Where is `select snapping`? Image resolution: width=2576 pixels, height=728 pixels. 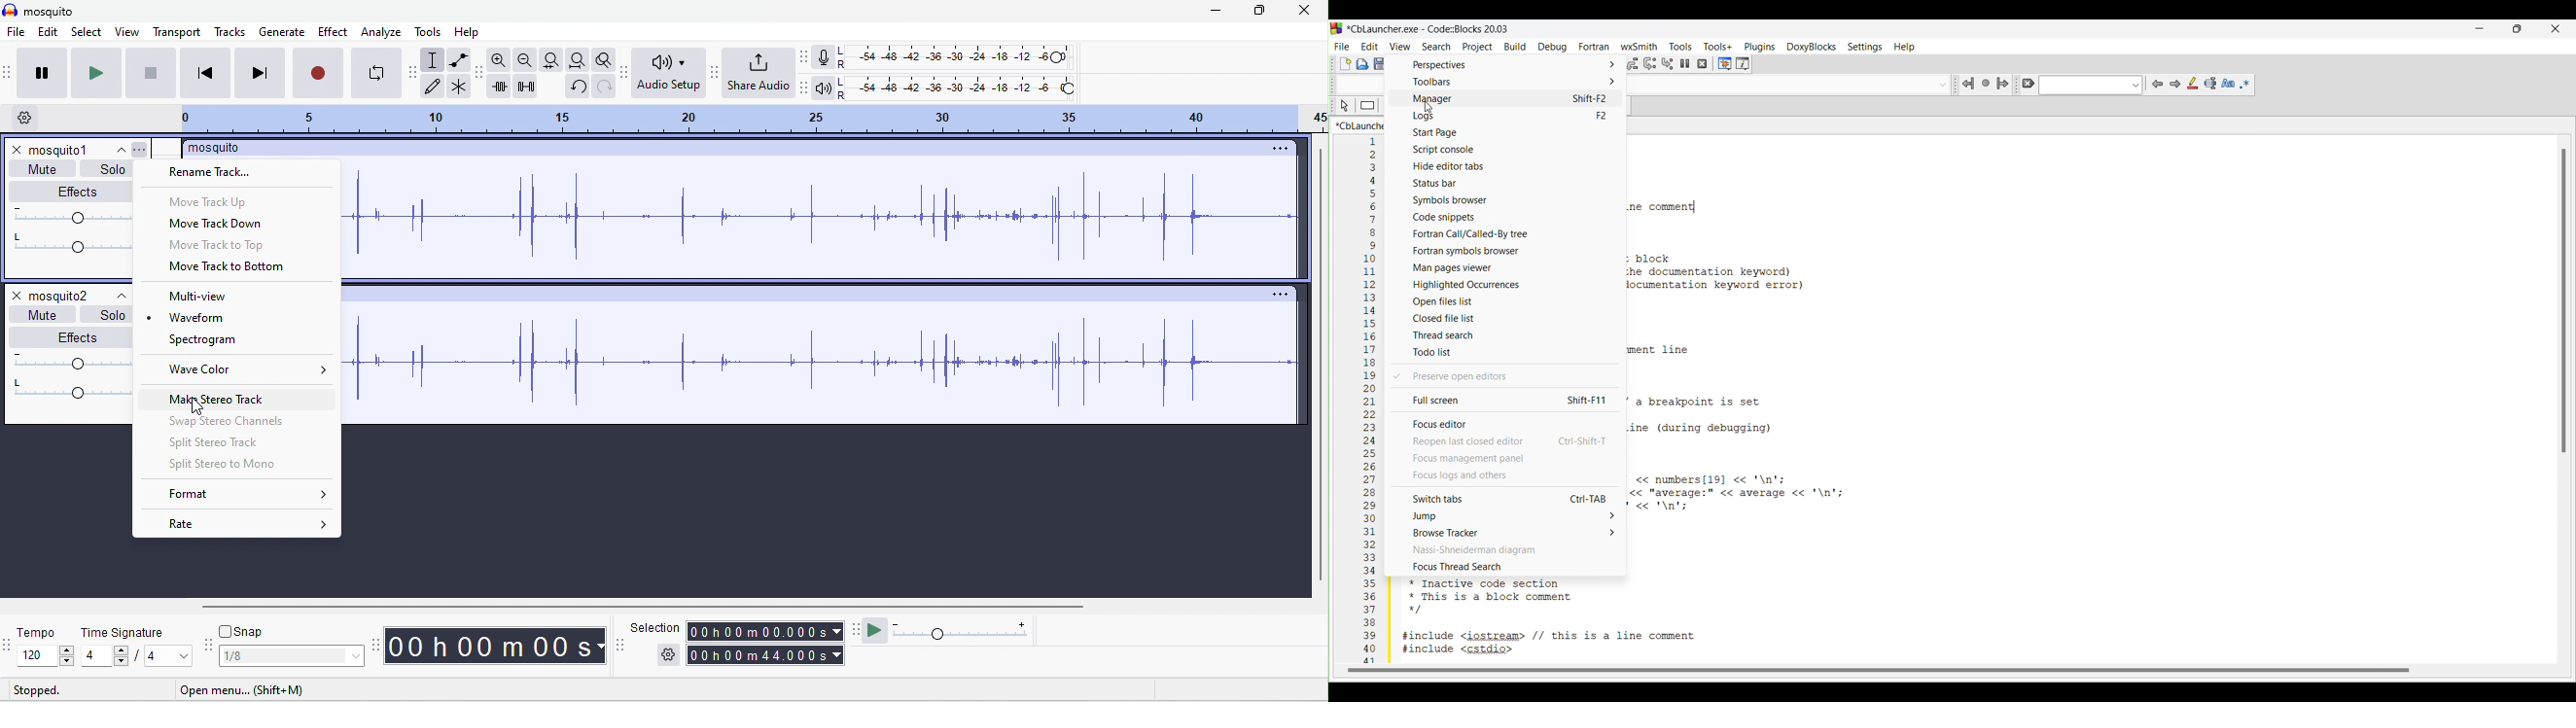
select snapping is located at coordinates (293, 656).